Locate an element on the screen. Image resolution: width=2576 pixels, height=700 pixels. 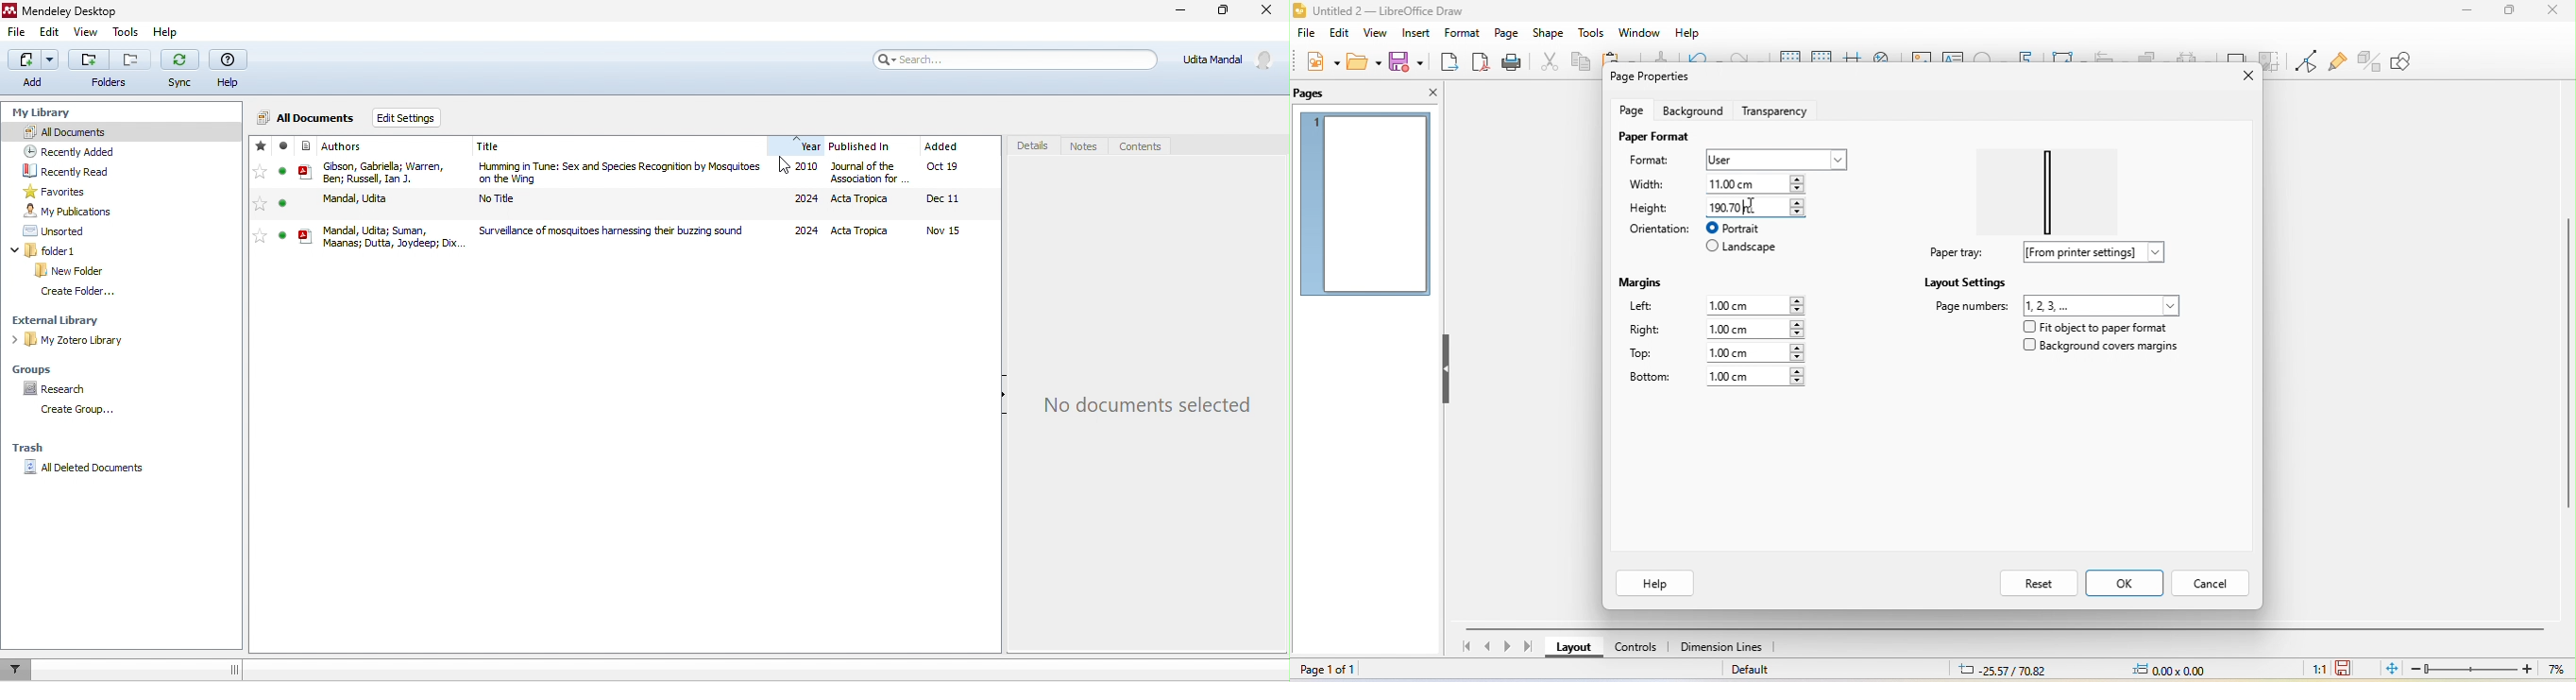
close is located at coordinates (2238, 76).